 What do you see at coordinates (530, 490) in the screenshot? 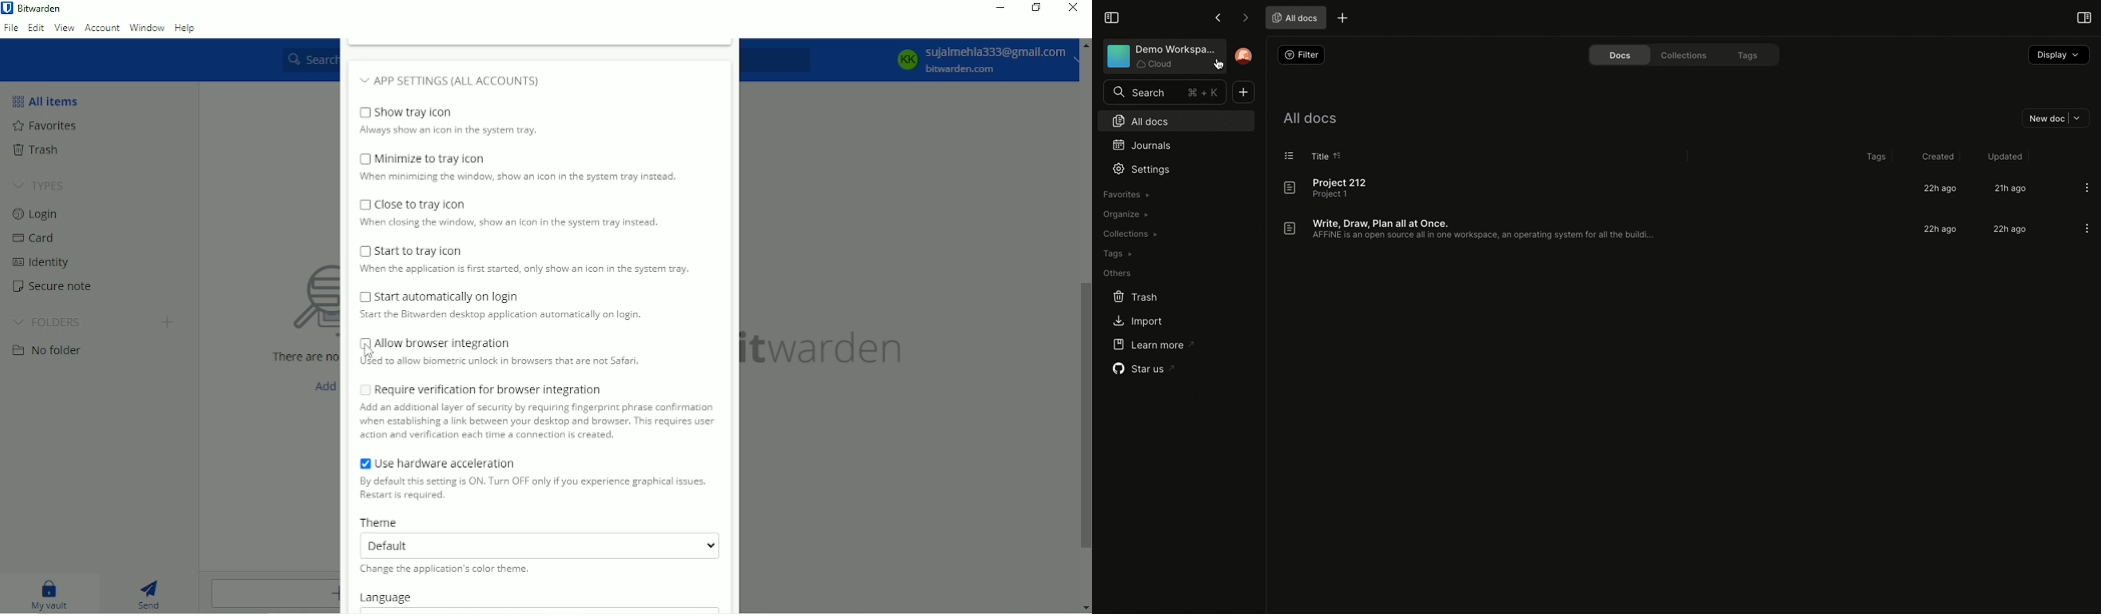
I see `By default this setting is ON. turn OFF only if you experience graphical issues. Restart is required.` at bounding box center [530, 490].